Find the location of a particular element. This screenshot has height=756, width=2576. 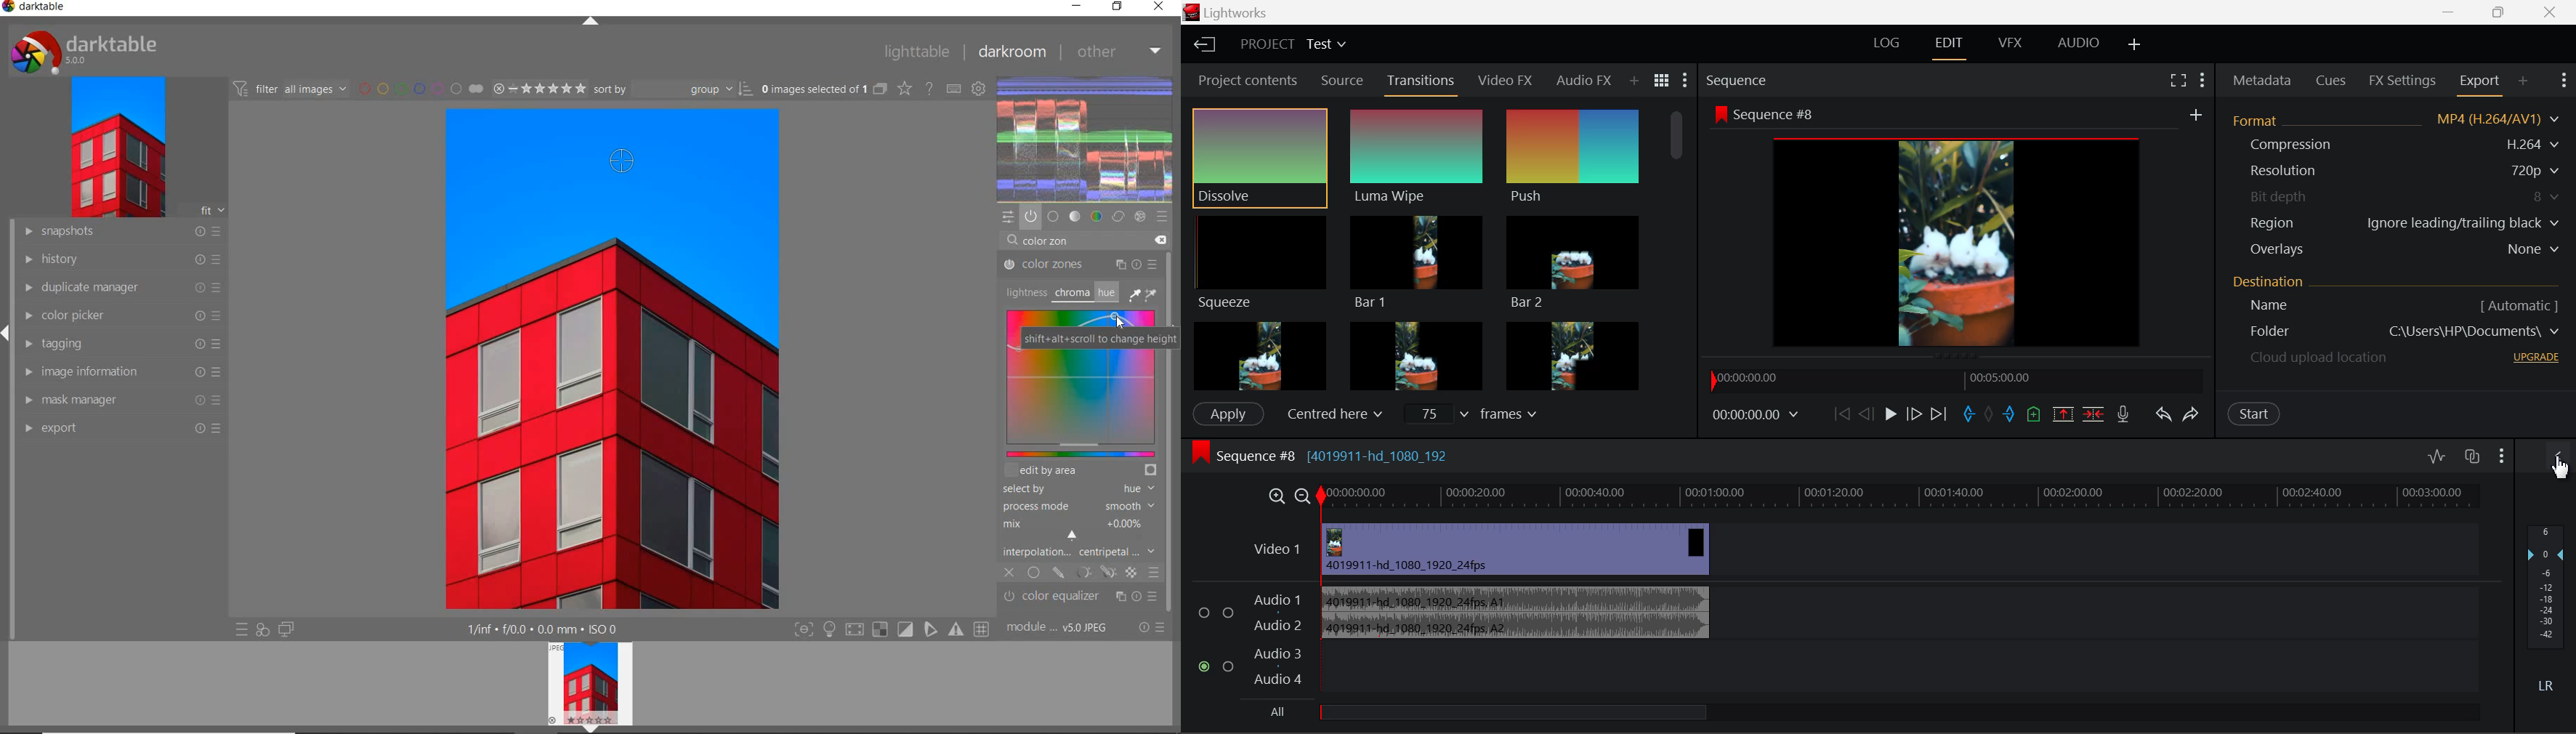

image is located at coordinates (117, 148).